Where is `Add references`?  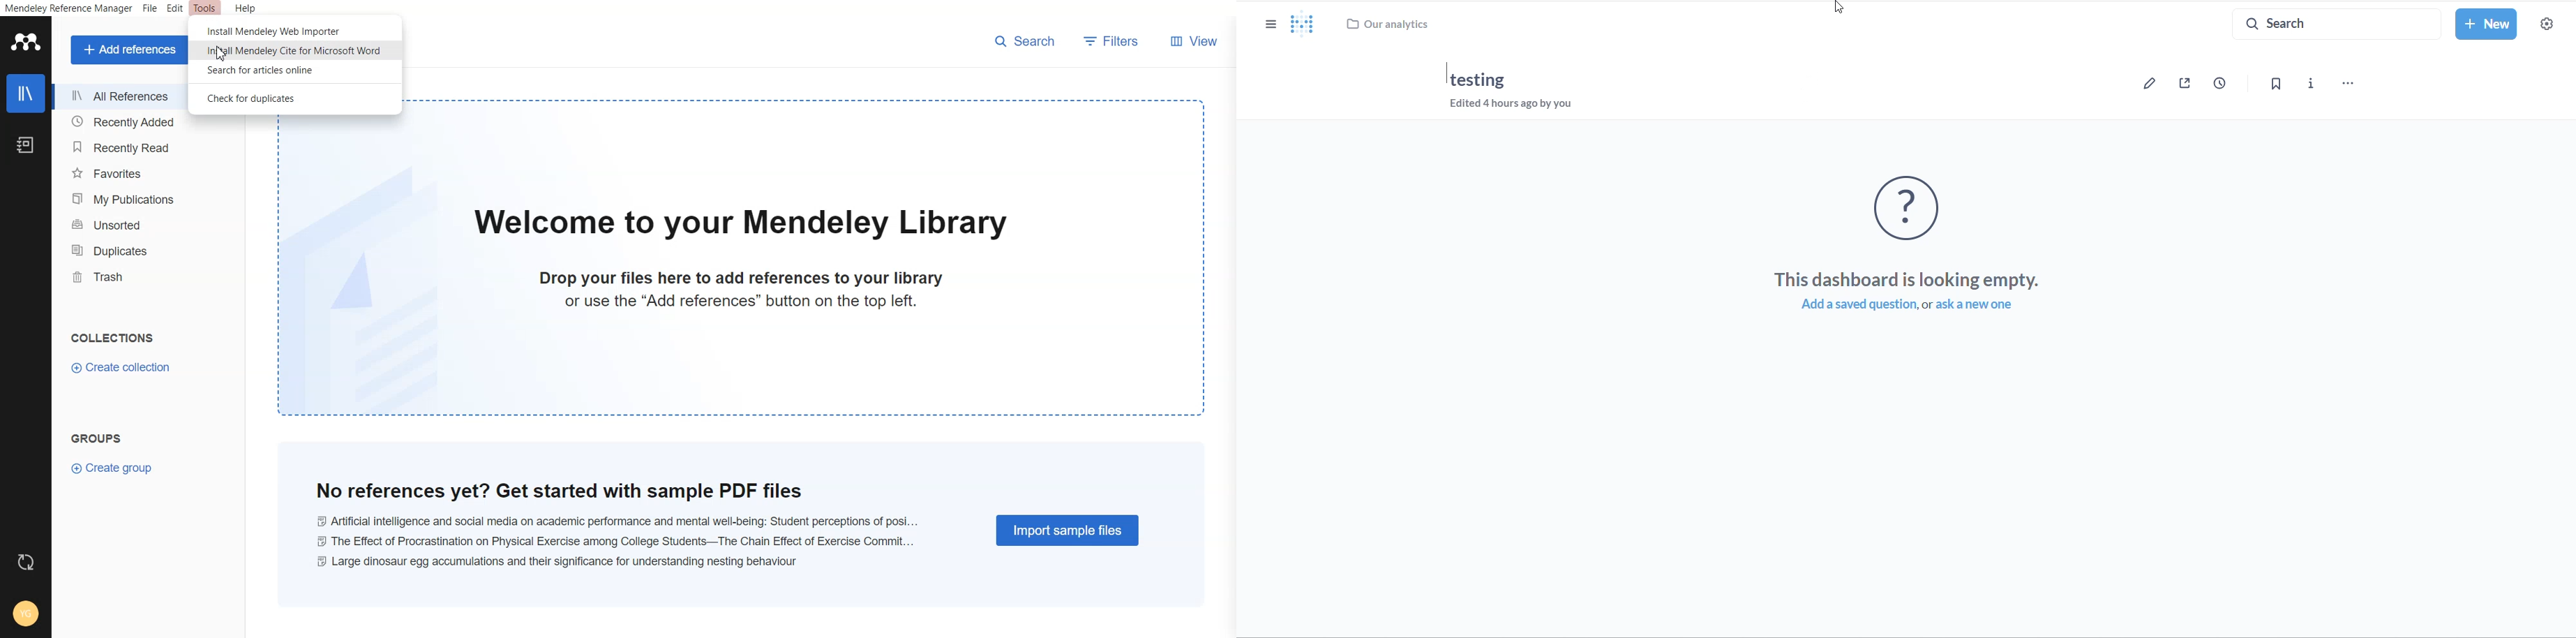 Add references is located at coordinates (126, 50).